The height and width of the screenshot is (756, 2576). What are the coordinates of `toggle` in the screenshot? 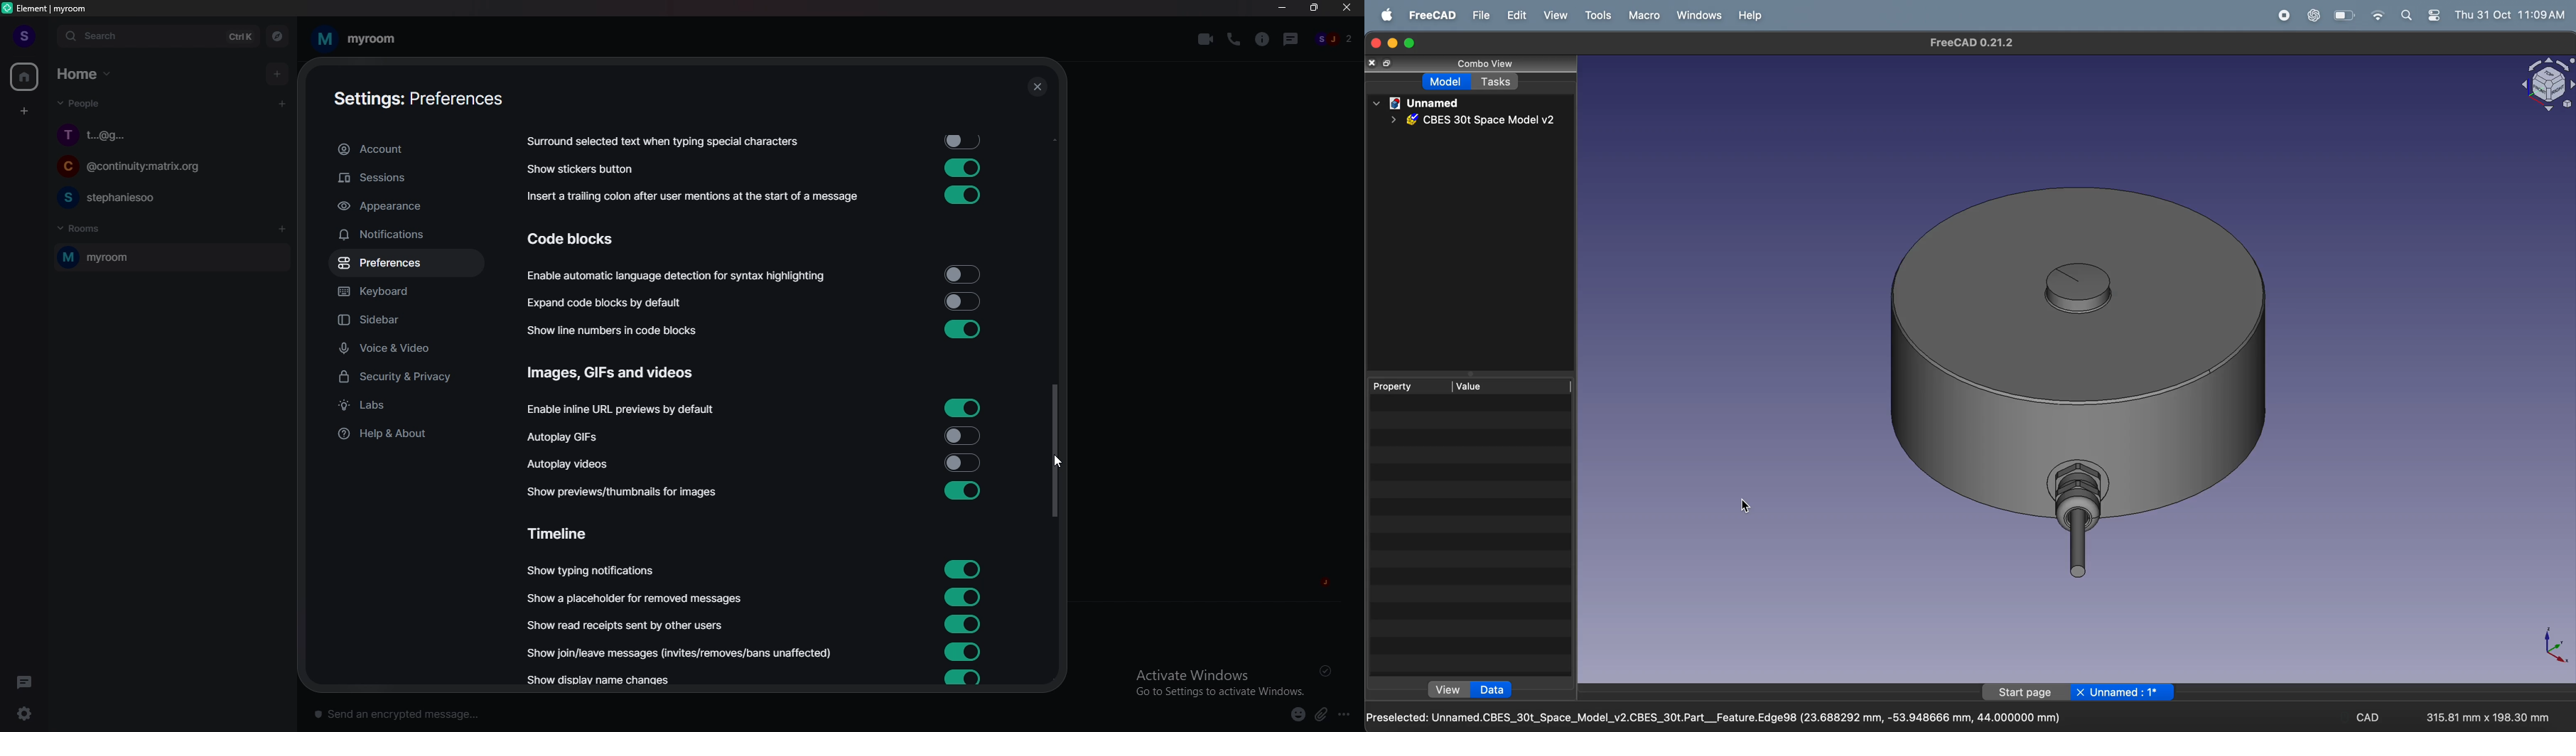 It's located at (963, 167).